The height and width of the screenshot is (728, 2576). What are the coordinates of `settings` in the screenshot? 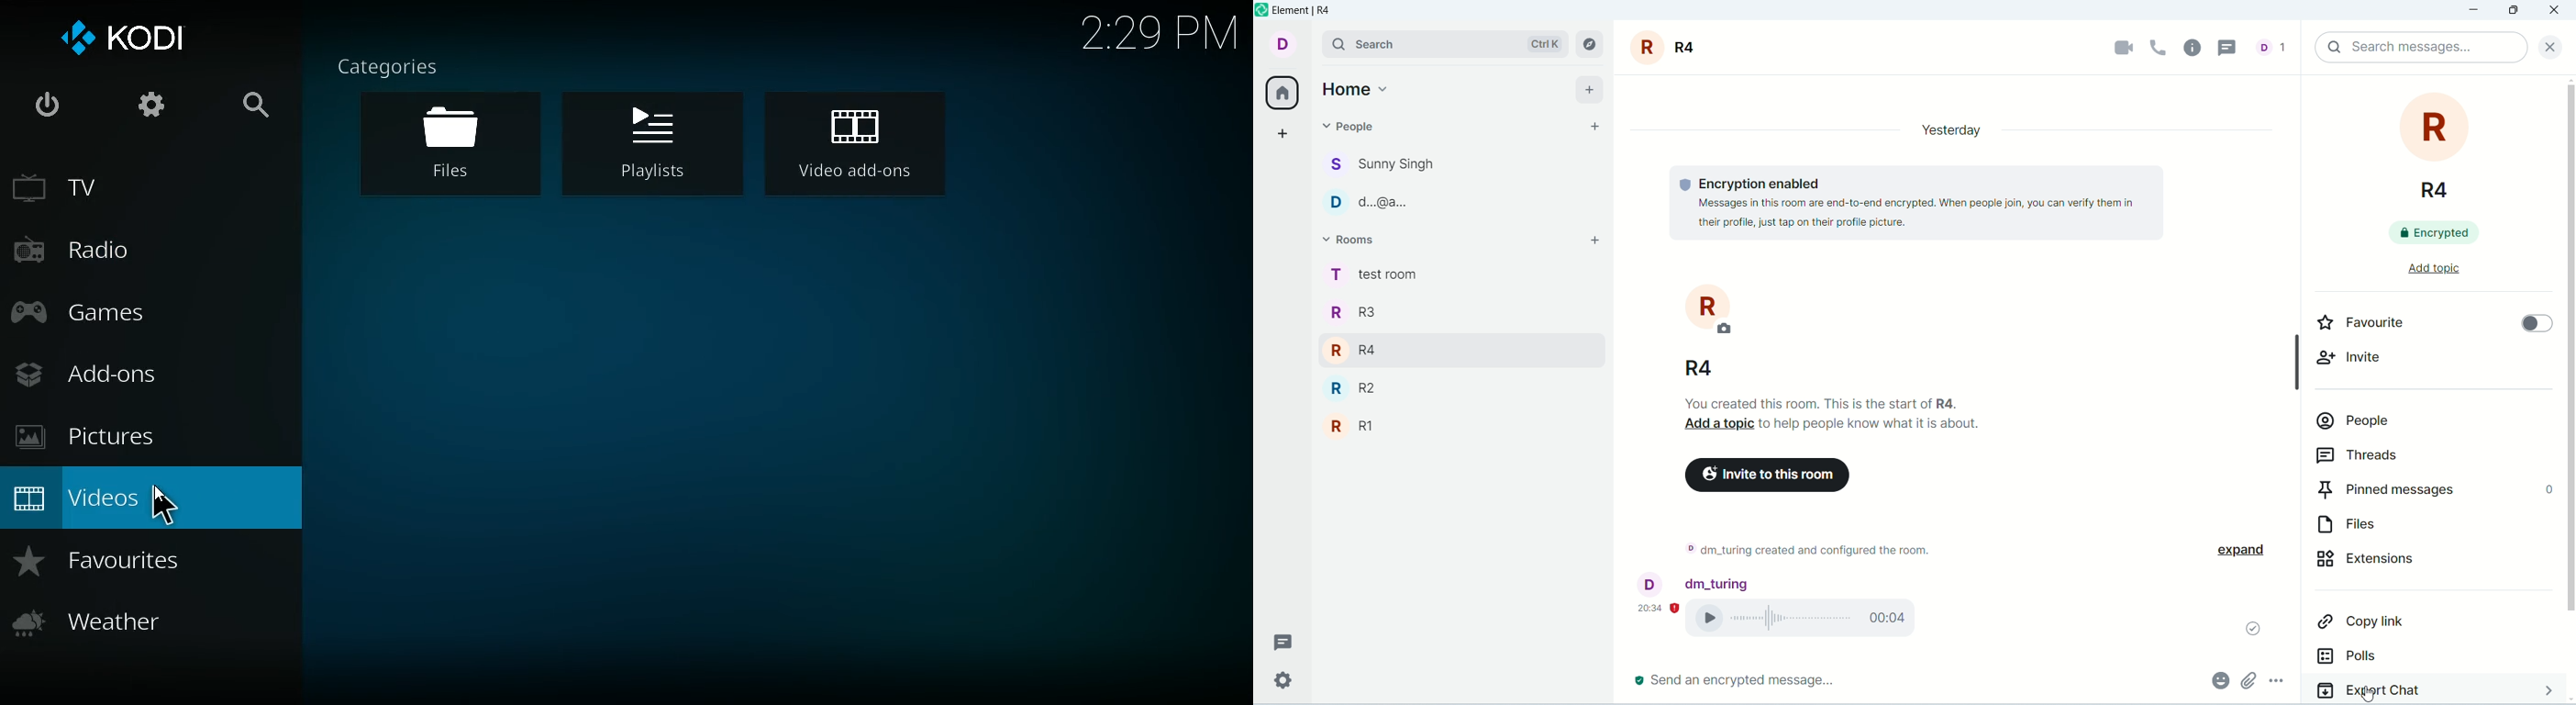 It's located at (1281, 681).